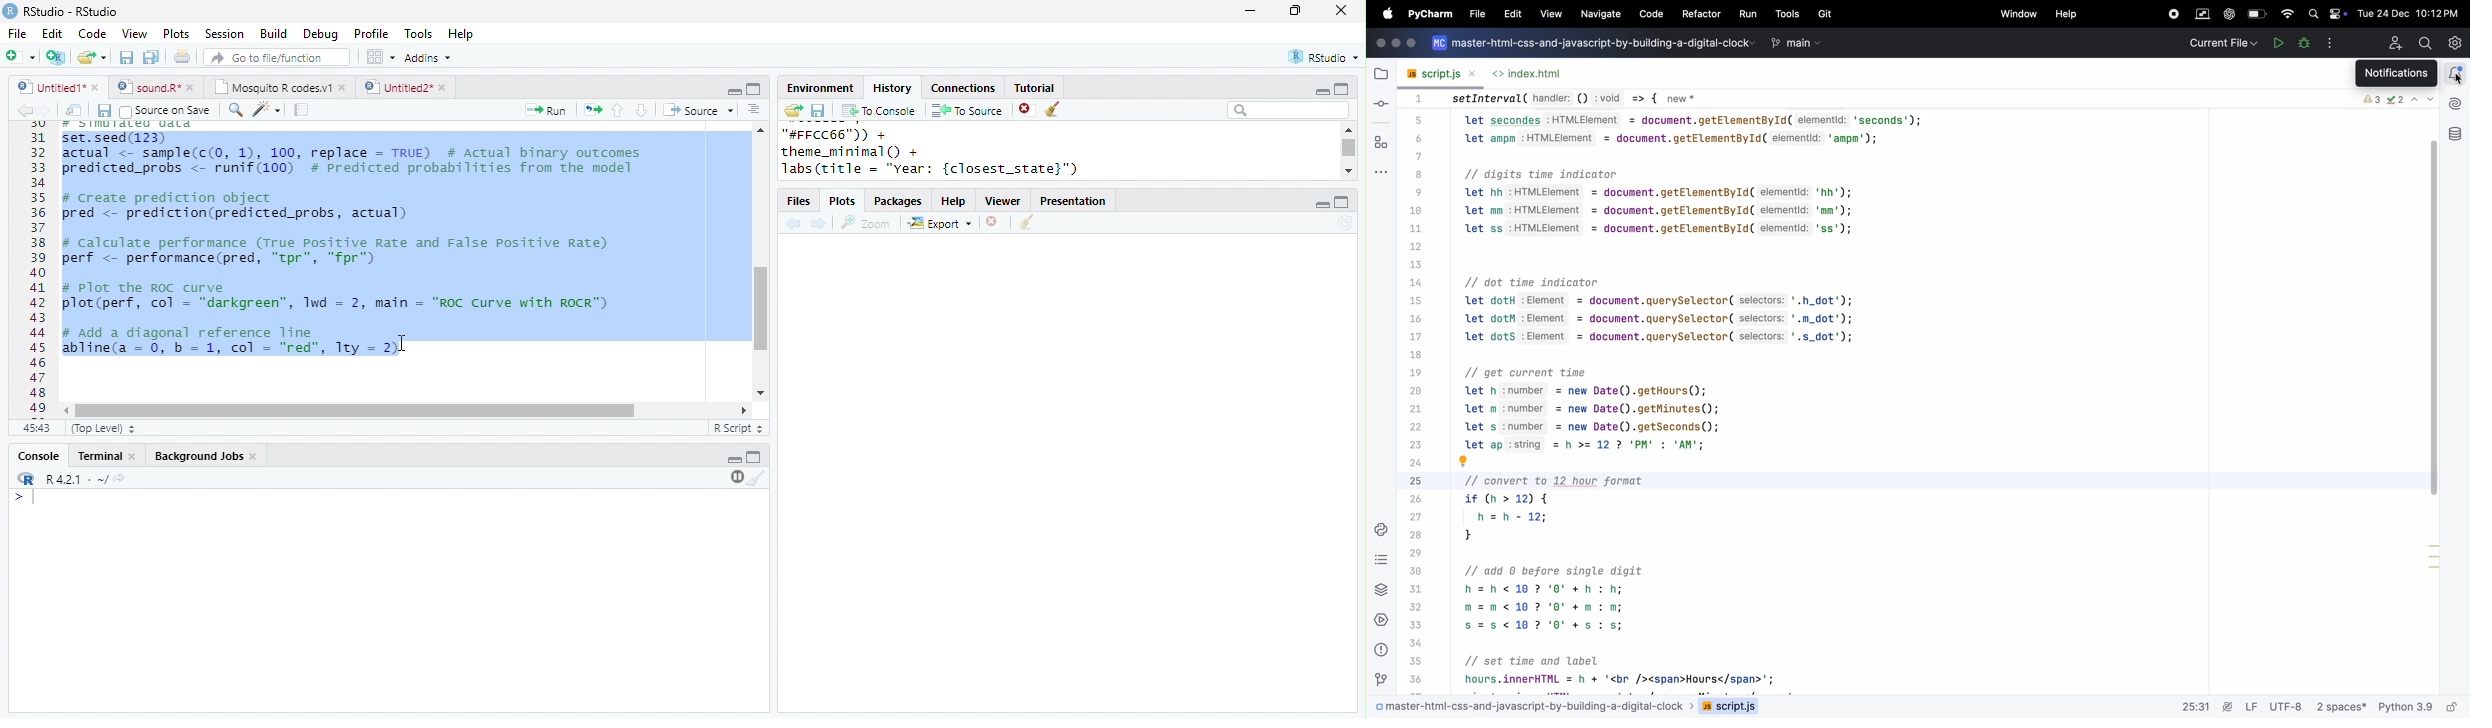 The image size is (2492, 728). I want to click on Tutorial, so click(1033, 87).